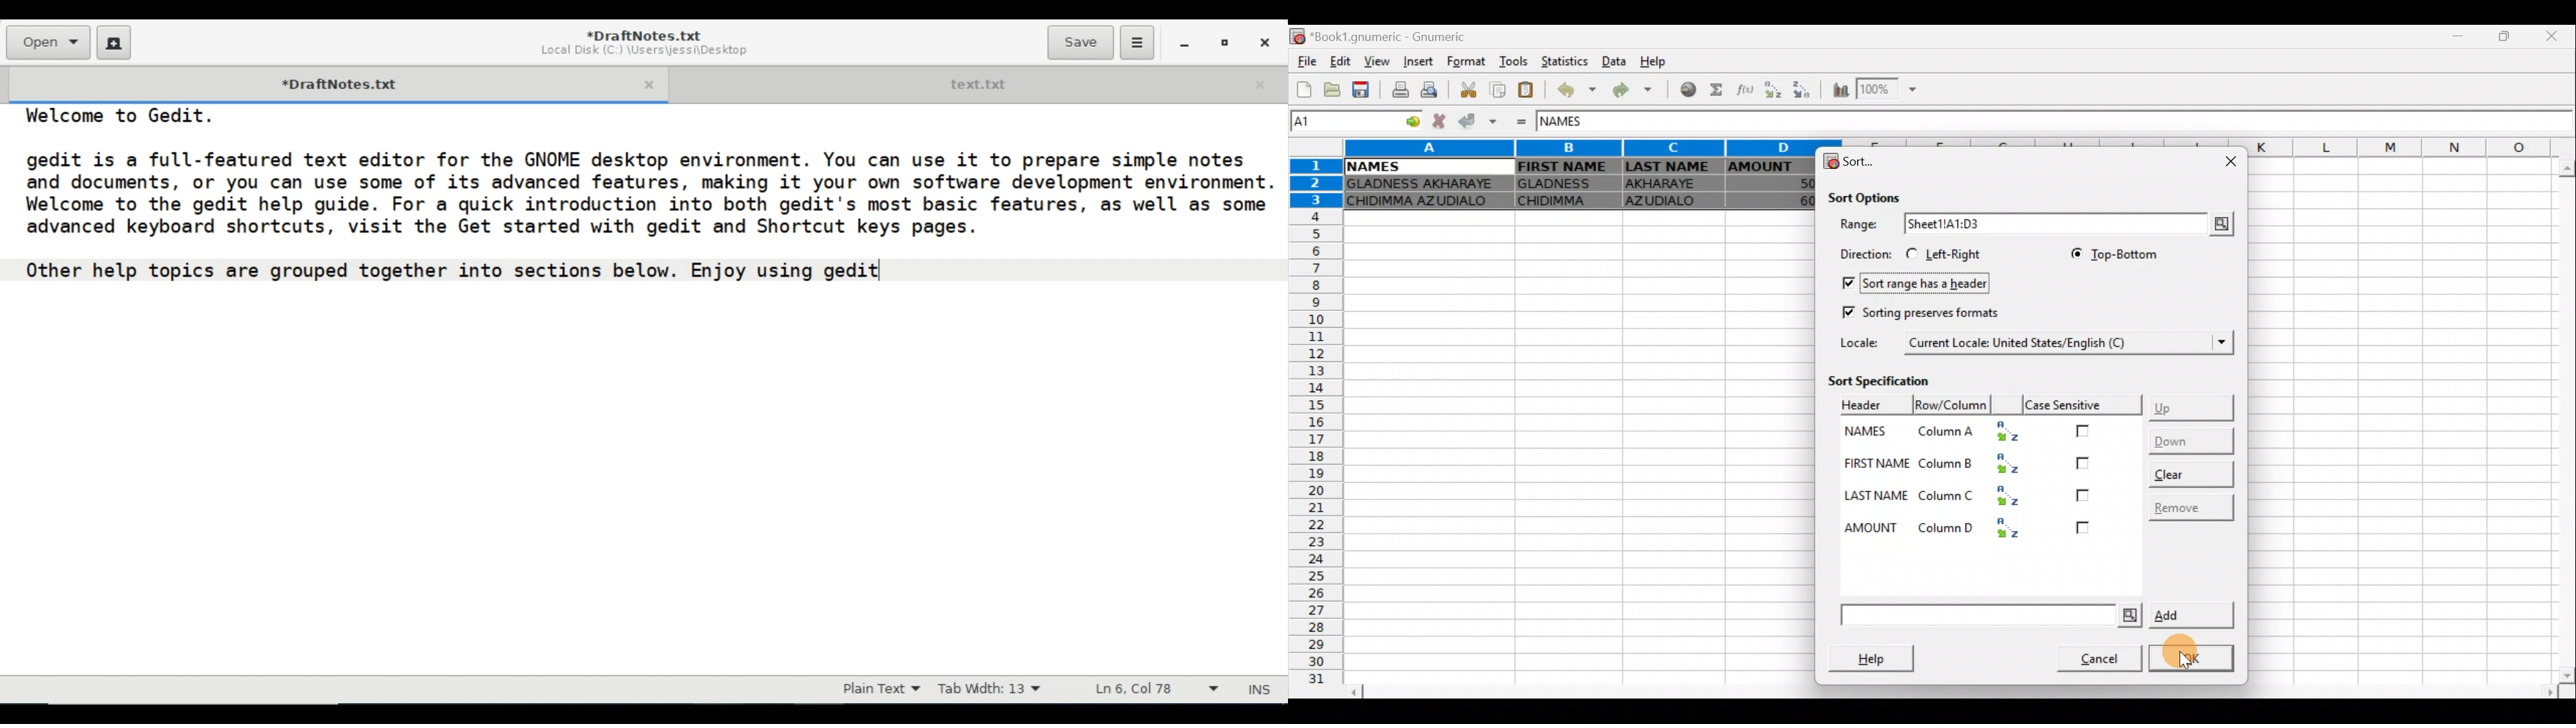 Image resolution: width=2576 pixels, height=728 pixels. I want to click on Clear, so click(2190, 471).